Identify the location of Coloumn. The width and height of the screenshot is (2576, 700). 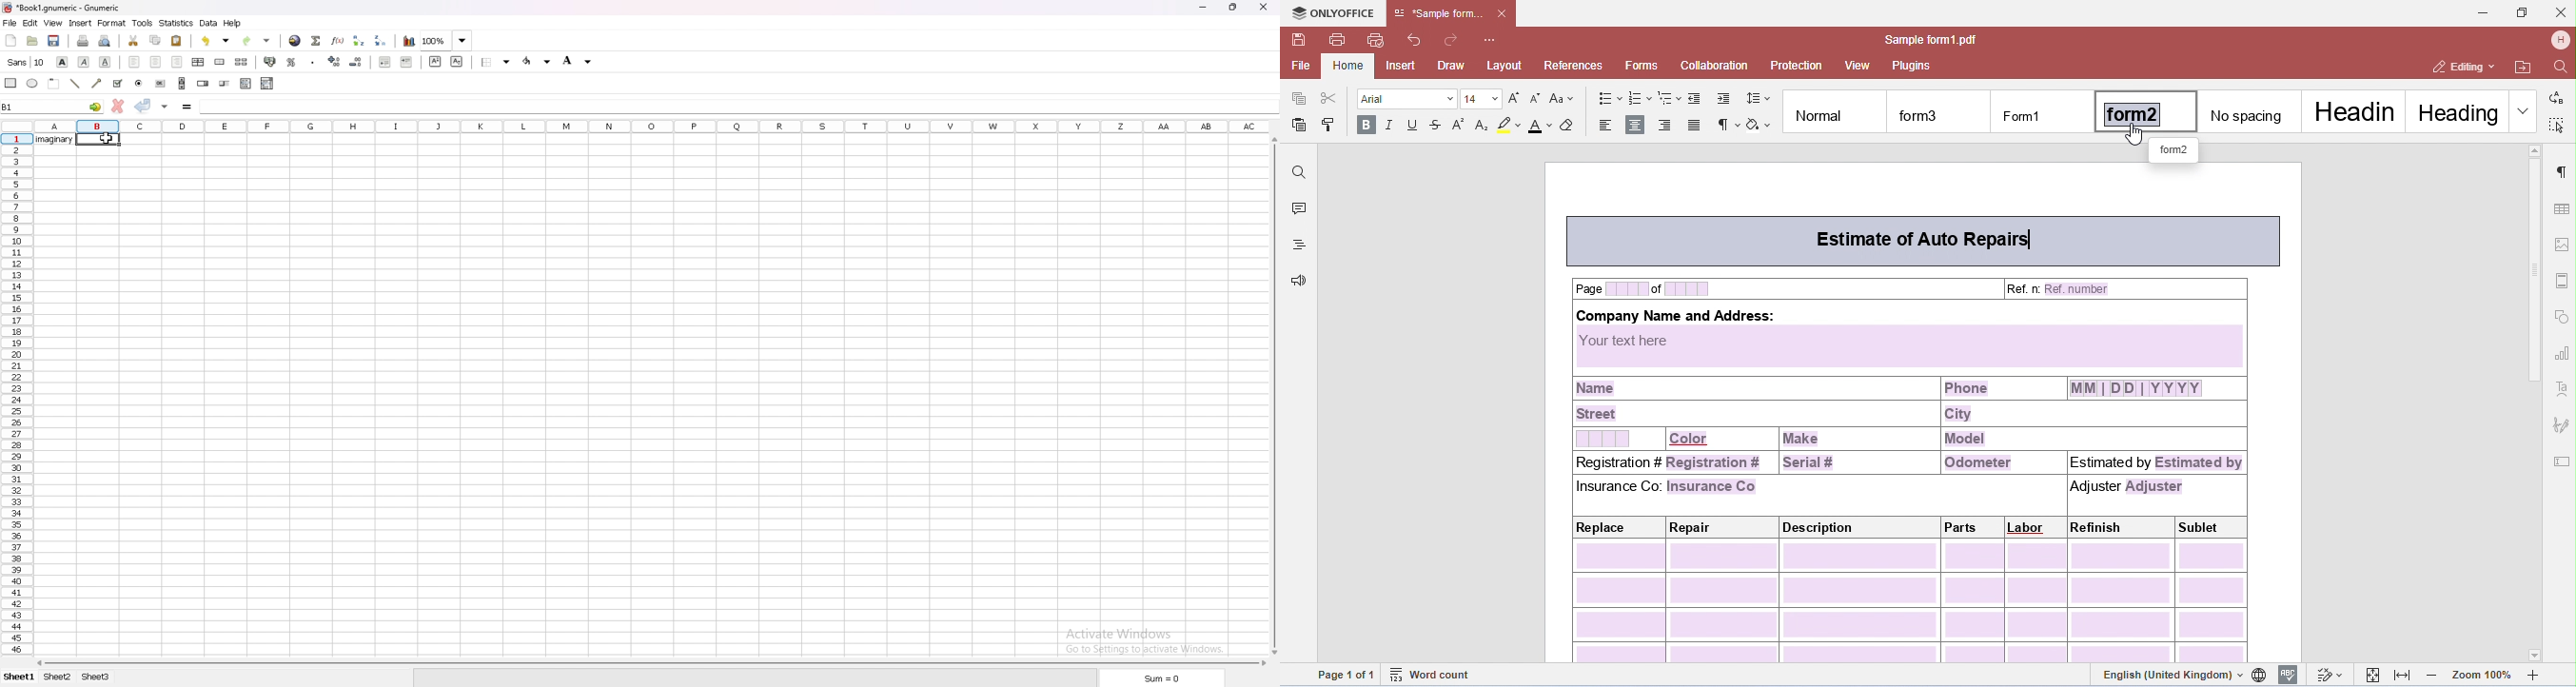
(14, 407).